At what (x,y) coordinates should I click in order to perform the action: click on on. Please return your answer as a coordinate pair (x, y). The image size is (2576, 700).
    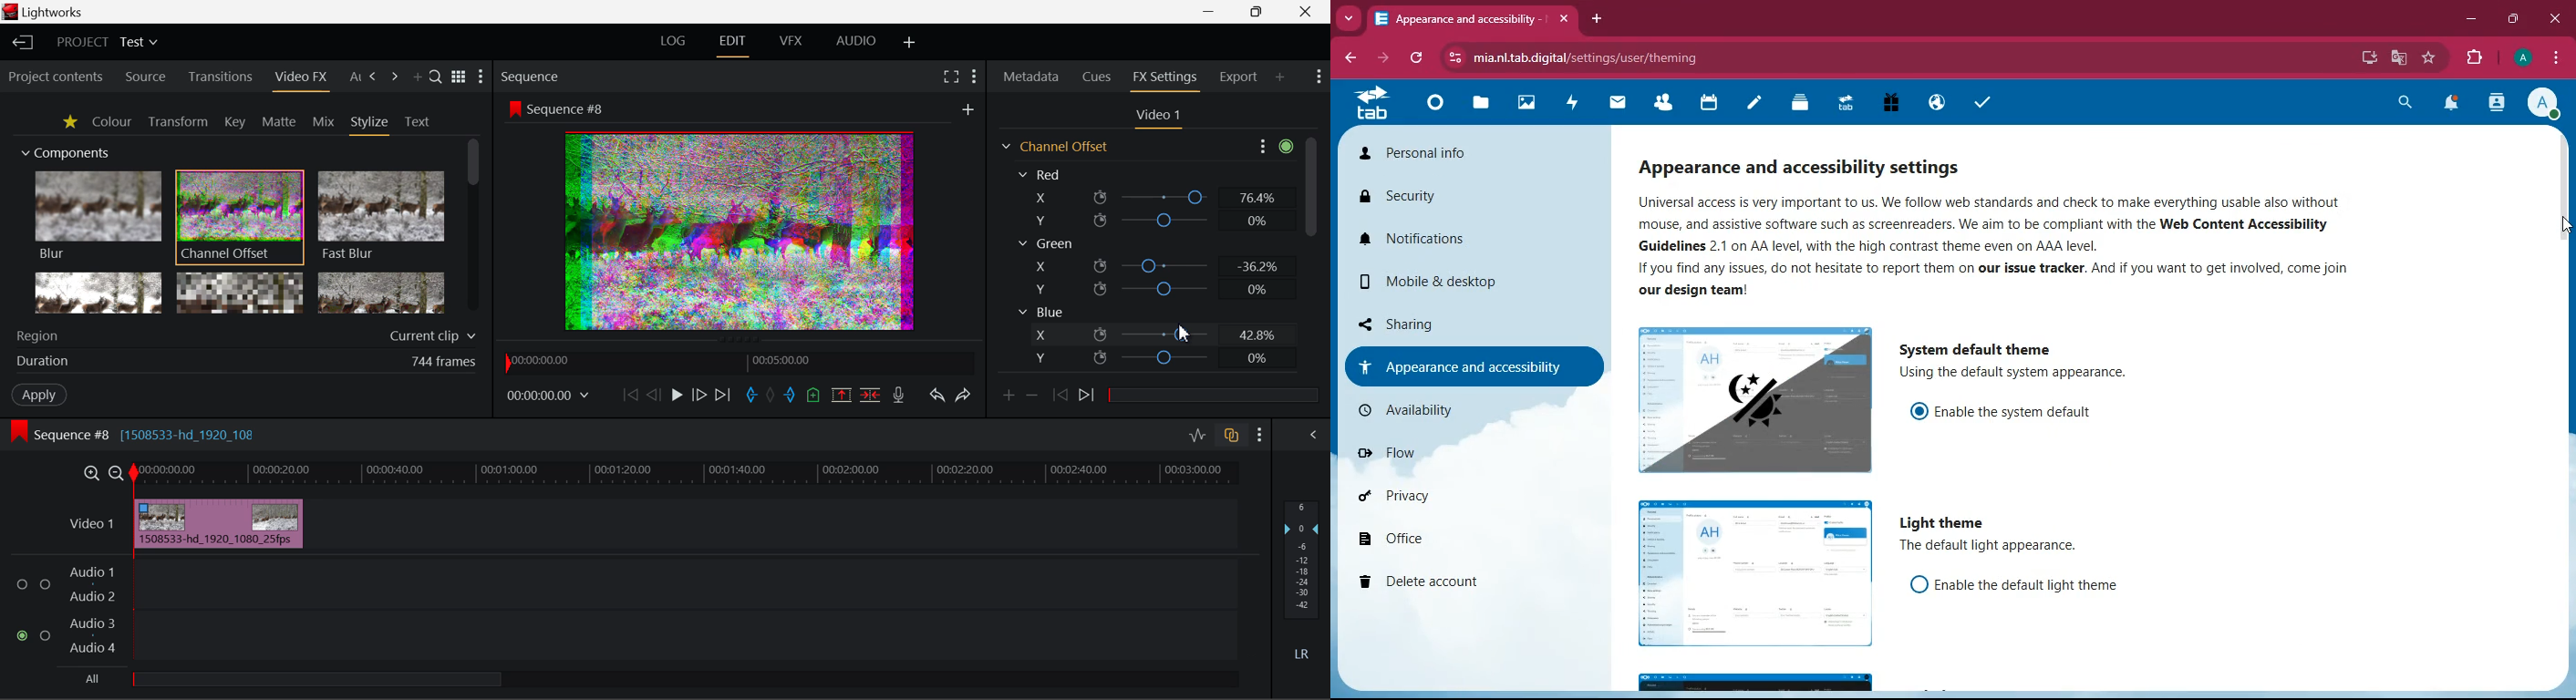
    Looking at the image, I should click on (1919, 408).